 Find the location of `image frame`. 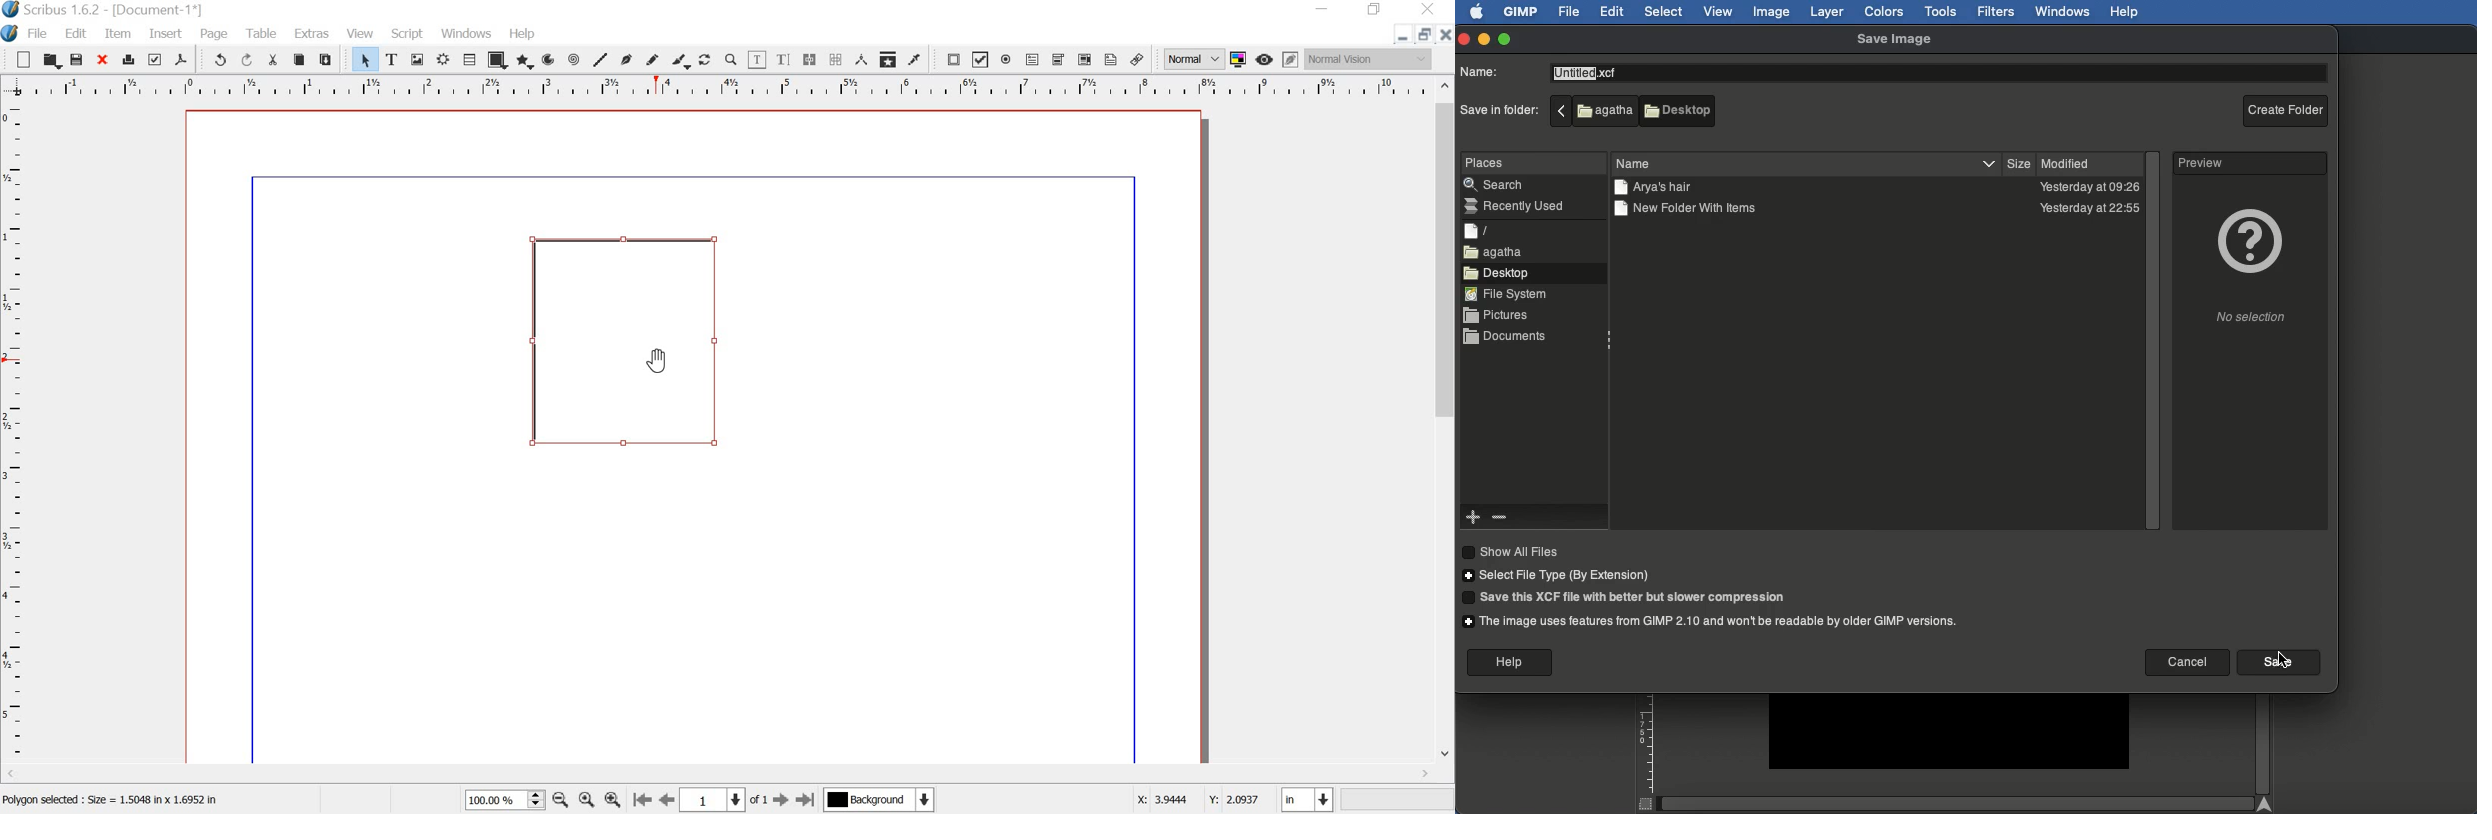

image frame is located at coordinates (420, 61).